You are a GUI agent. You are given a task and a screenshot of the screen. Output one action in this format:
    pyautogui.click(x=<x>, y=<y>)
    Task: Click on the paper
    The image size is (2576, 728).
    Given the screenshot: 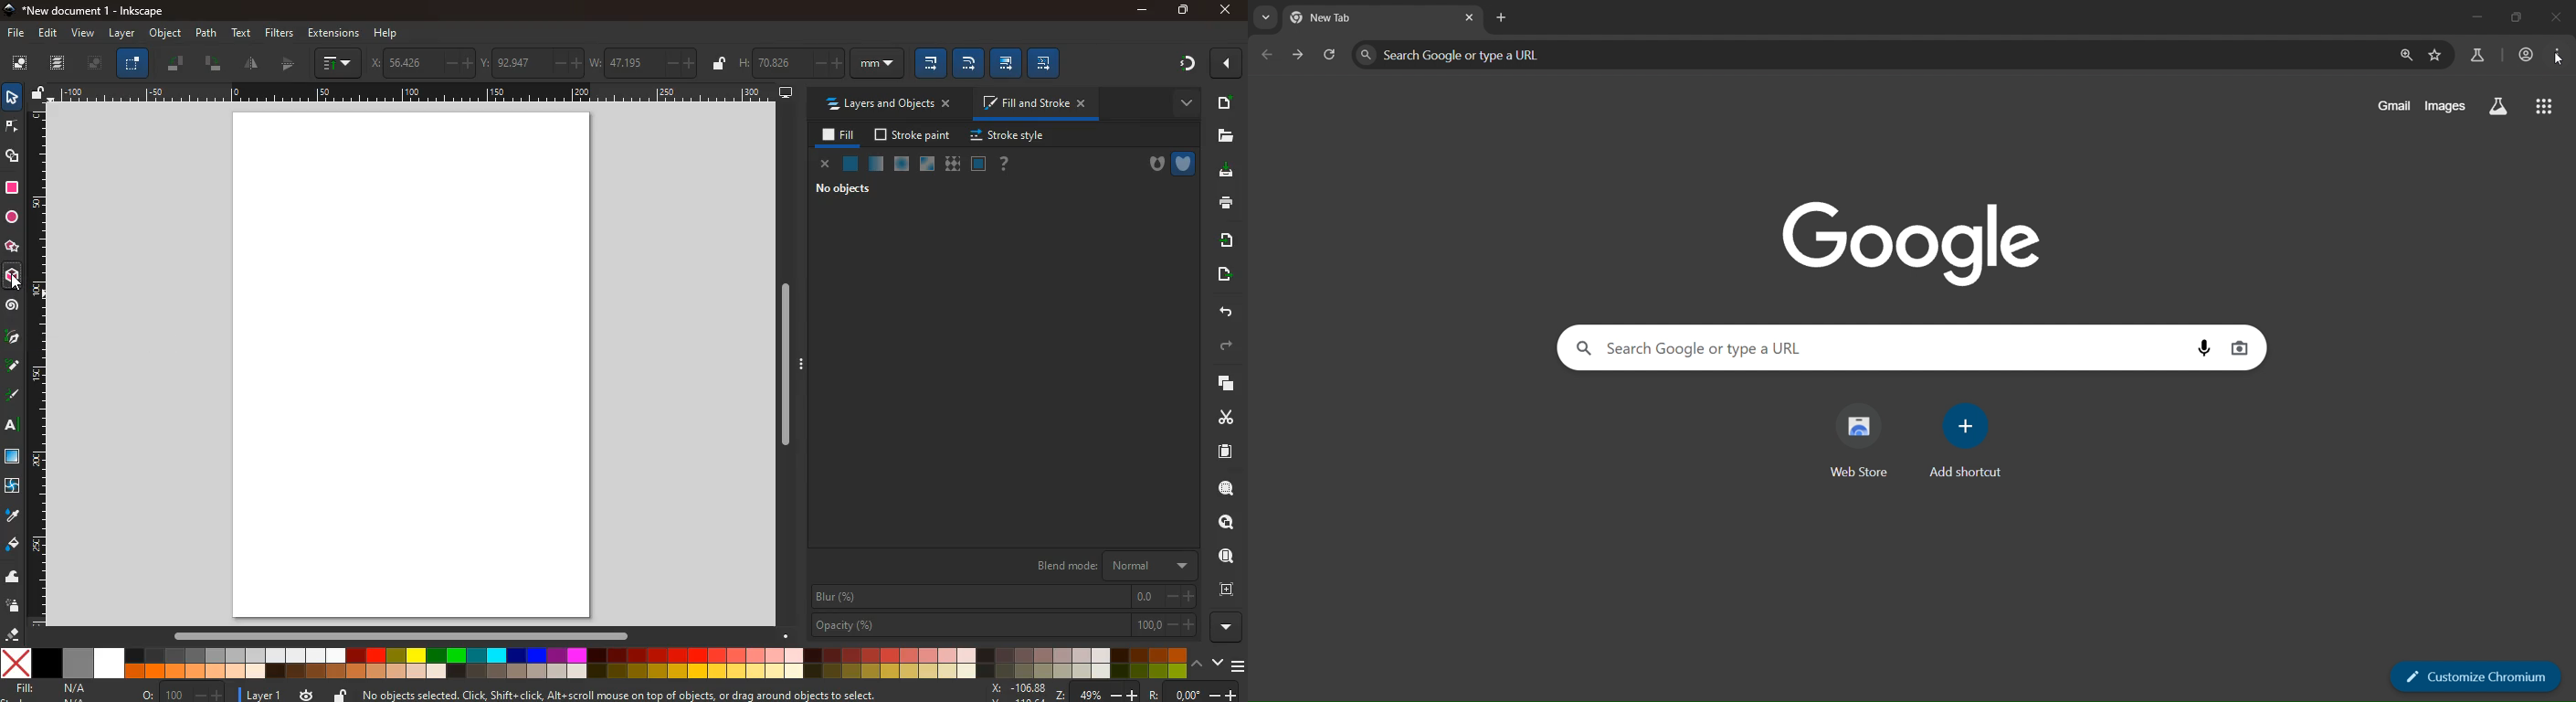 What is the action you would take?
    pyautogui.click(x=1217, y=452)
    